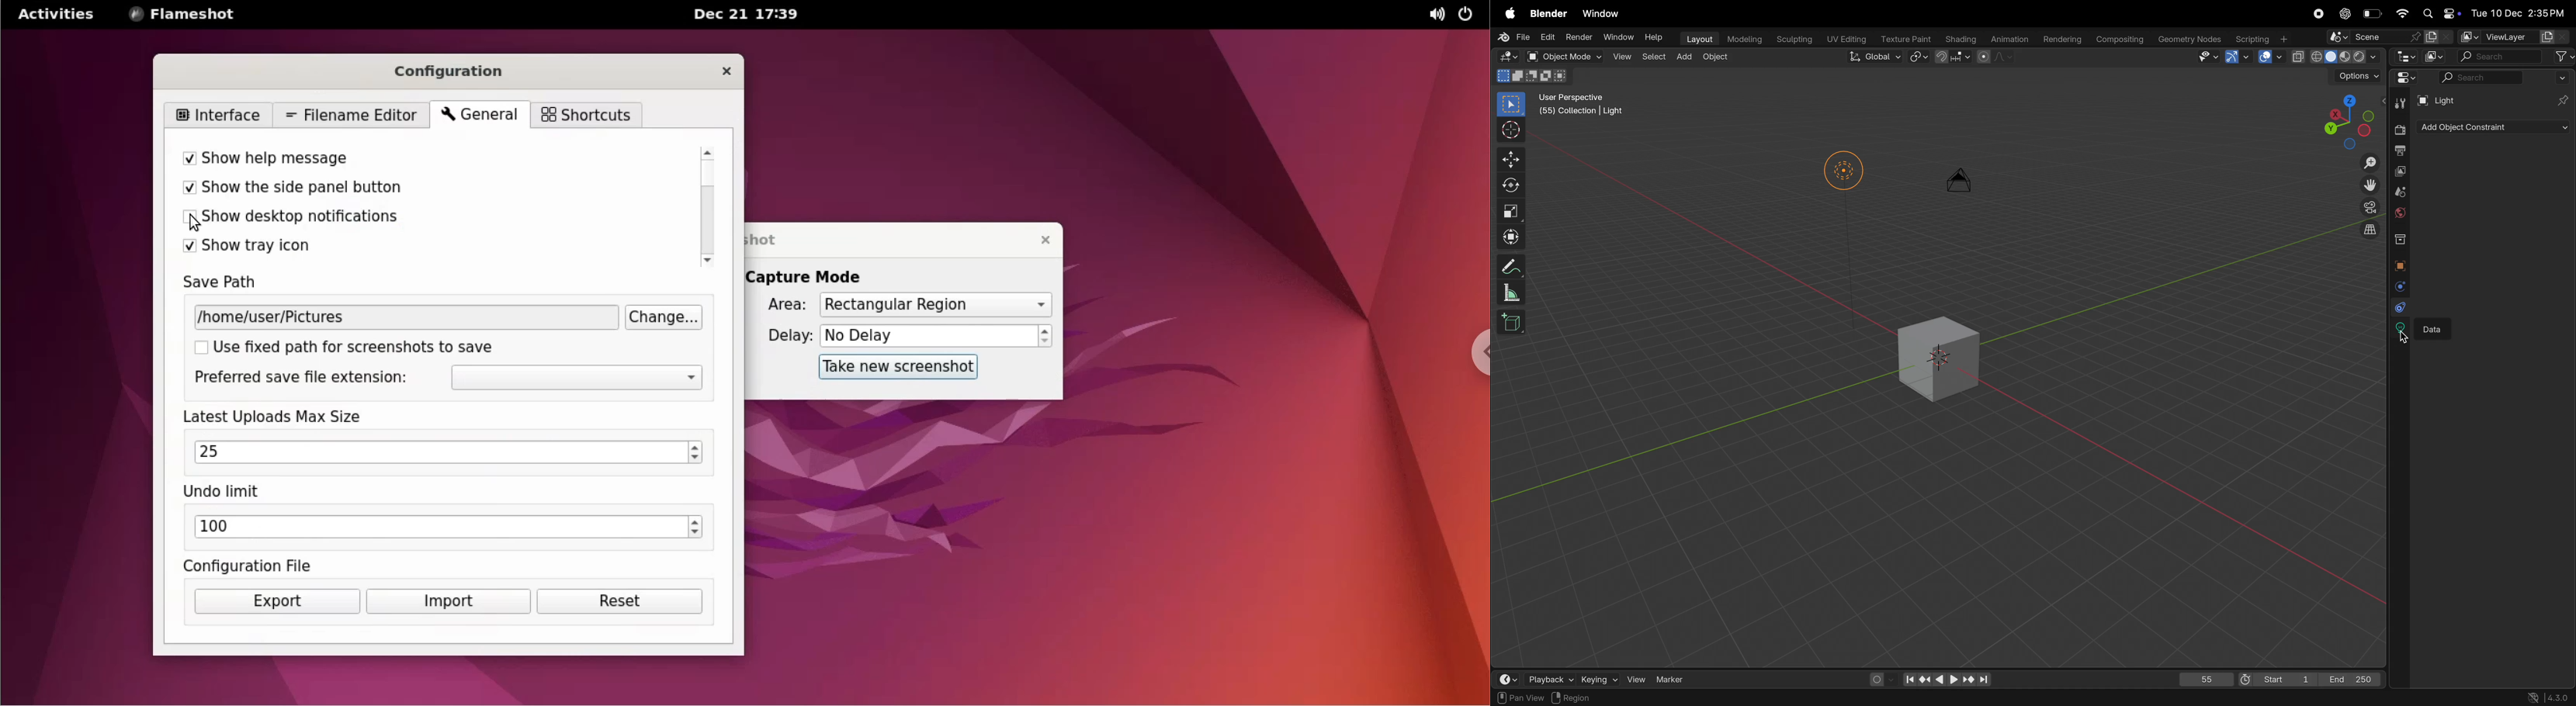  What do you see at coordinates (1844, 38) in the screenshot?
I see `Uv editing` at bounding box center [1844, 38].